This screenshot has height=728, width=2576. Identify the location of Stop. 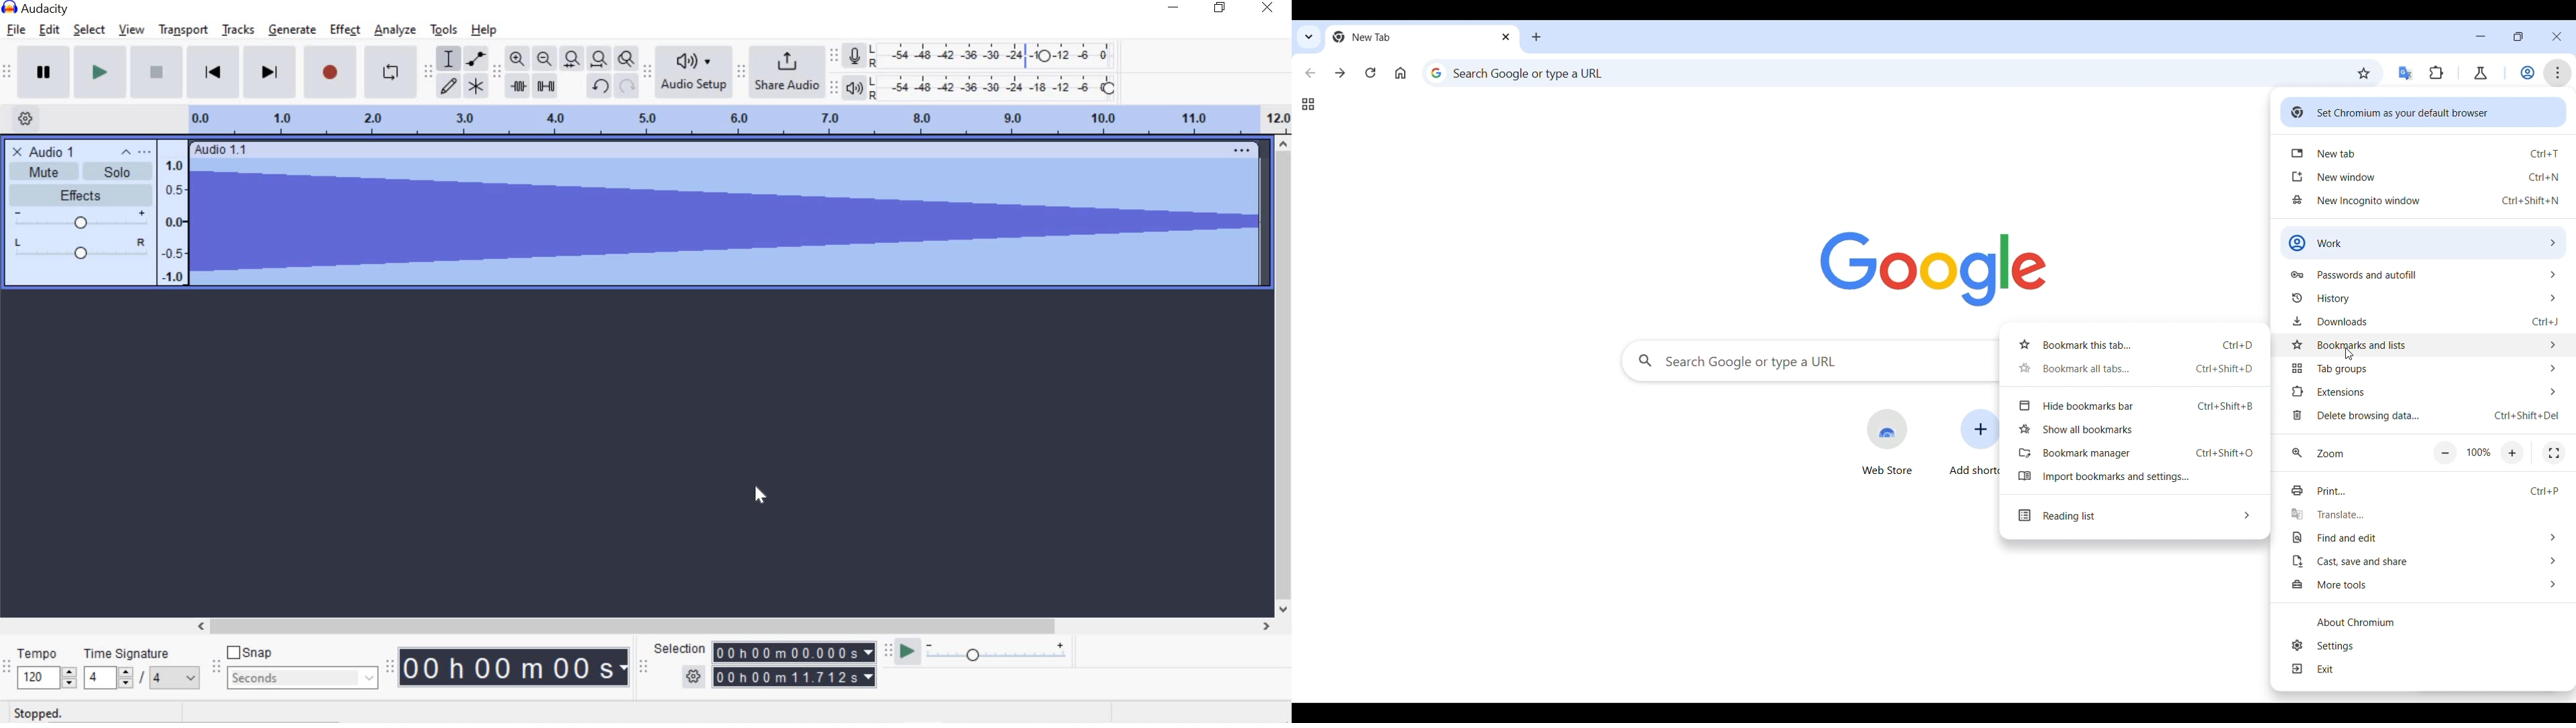
(157, 71).